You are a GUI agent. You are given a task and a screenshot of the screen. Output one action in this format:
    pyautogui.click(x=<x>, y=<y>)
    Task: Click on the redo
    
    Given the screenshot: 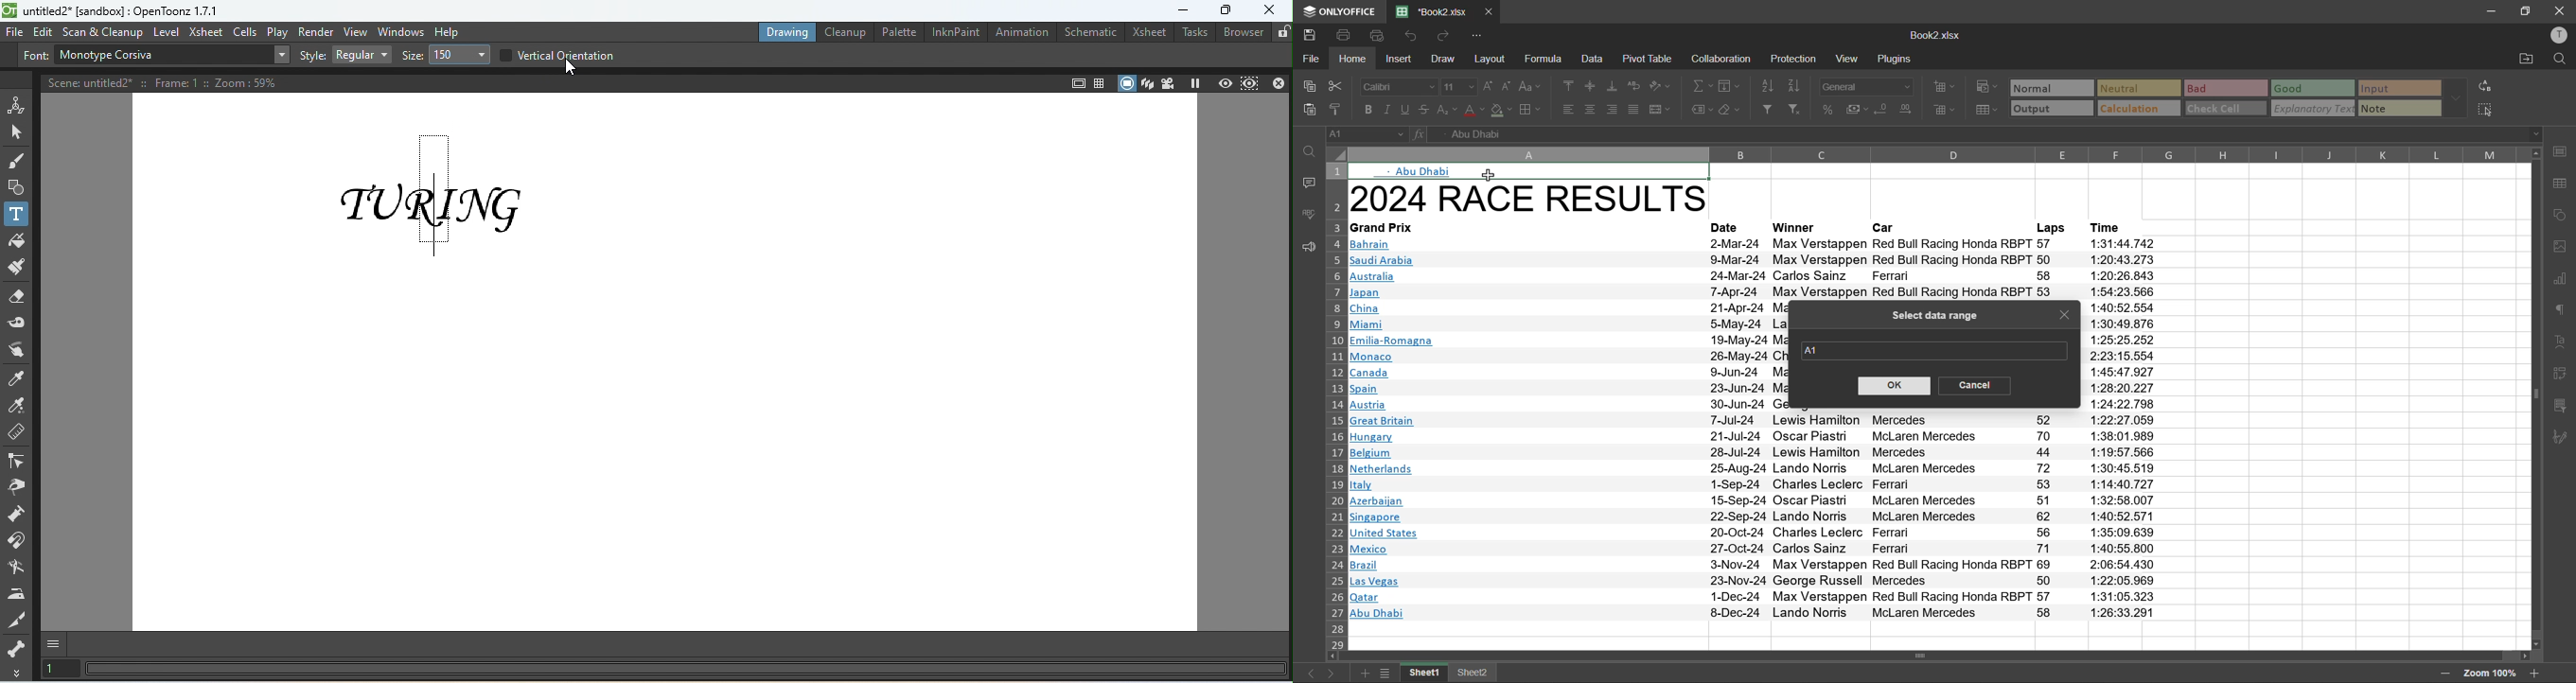 What is the action you would take?
    pyautogui.click(x=1445, y=35)
    